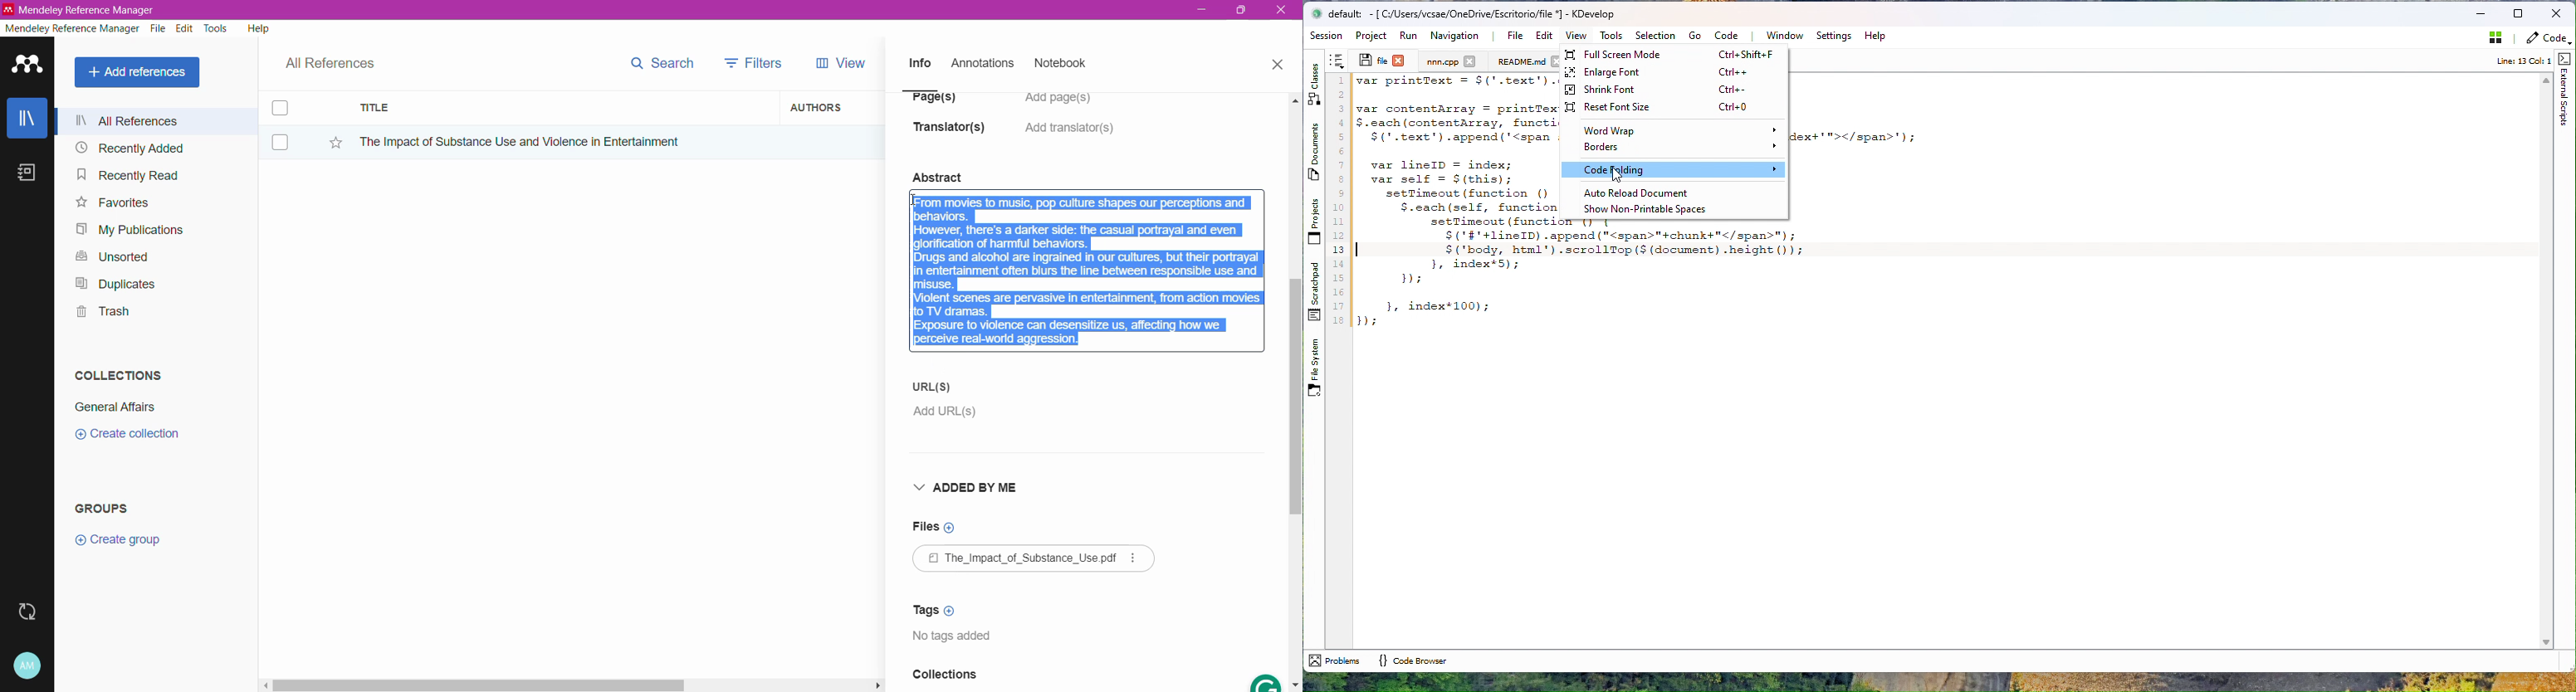  Describe the element at coordinates (1729, 35) in the screenshot. I see `Code` at that location.